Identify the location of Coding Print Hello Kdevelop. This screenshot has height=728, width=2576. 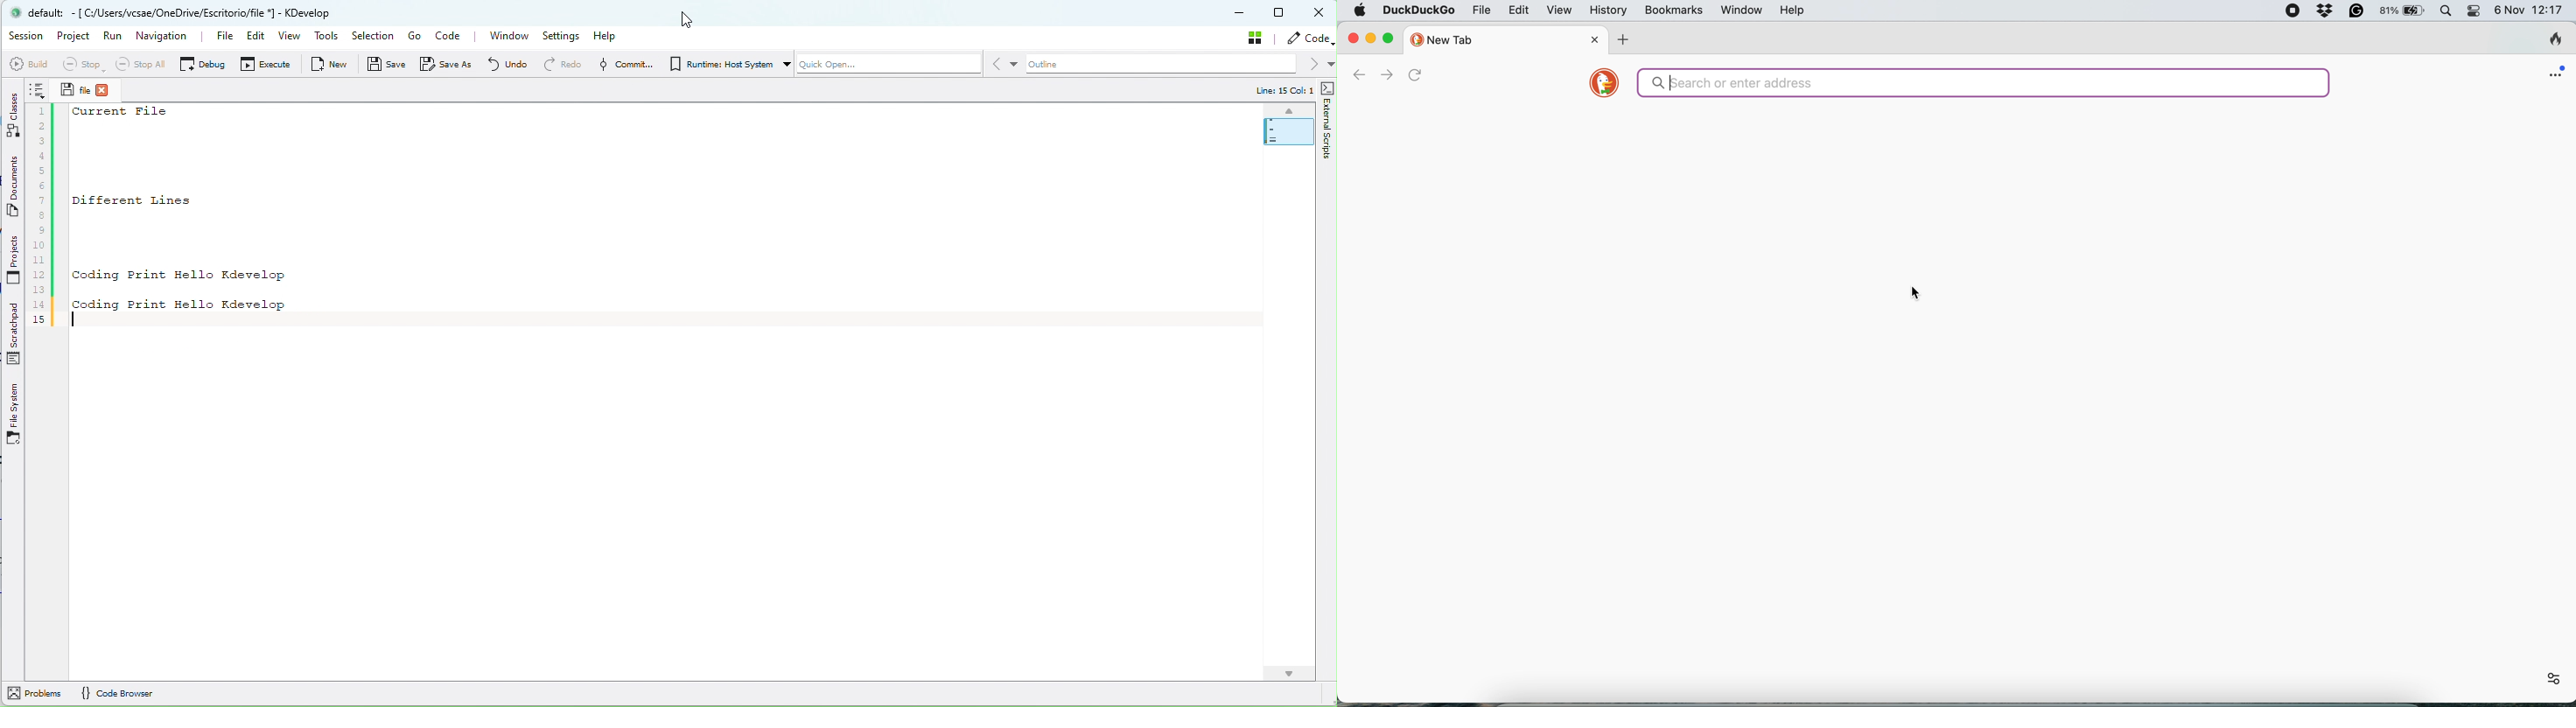
(179, 275).